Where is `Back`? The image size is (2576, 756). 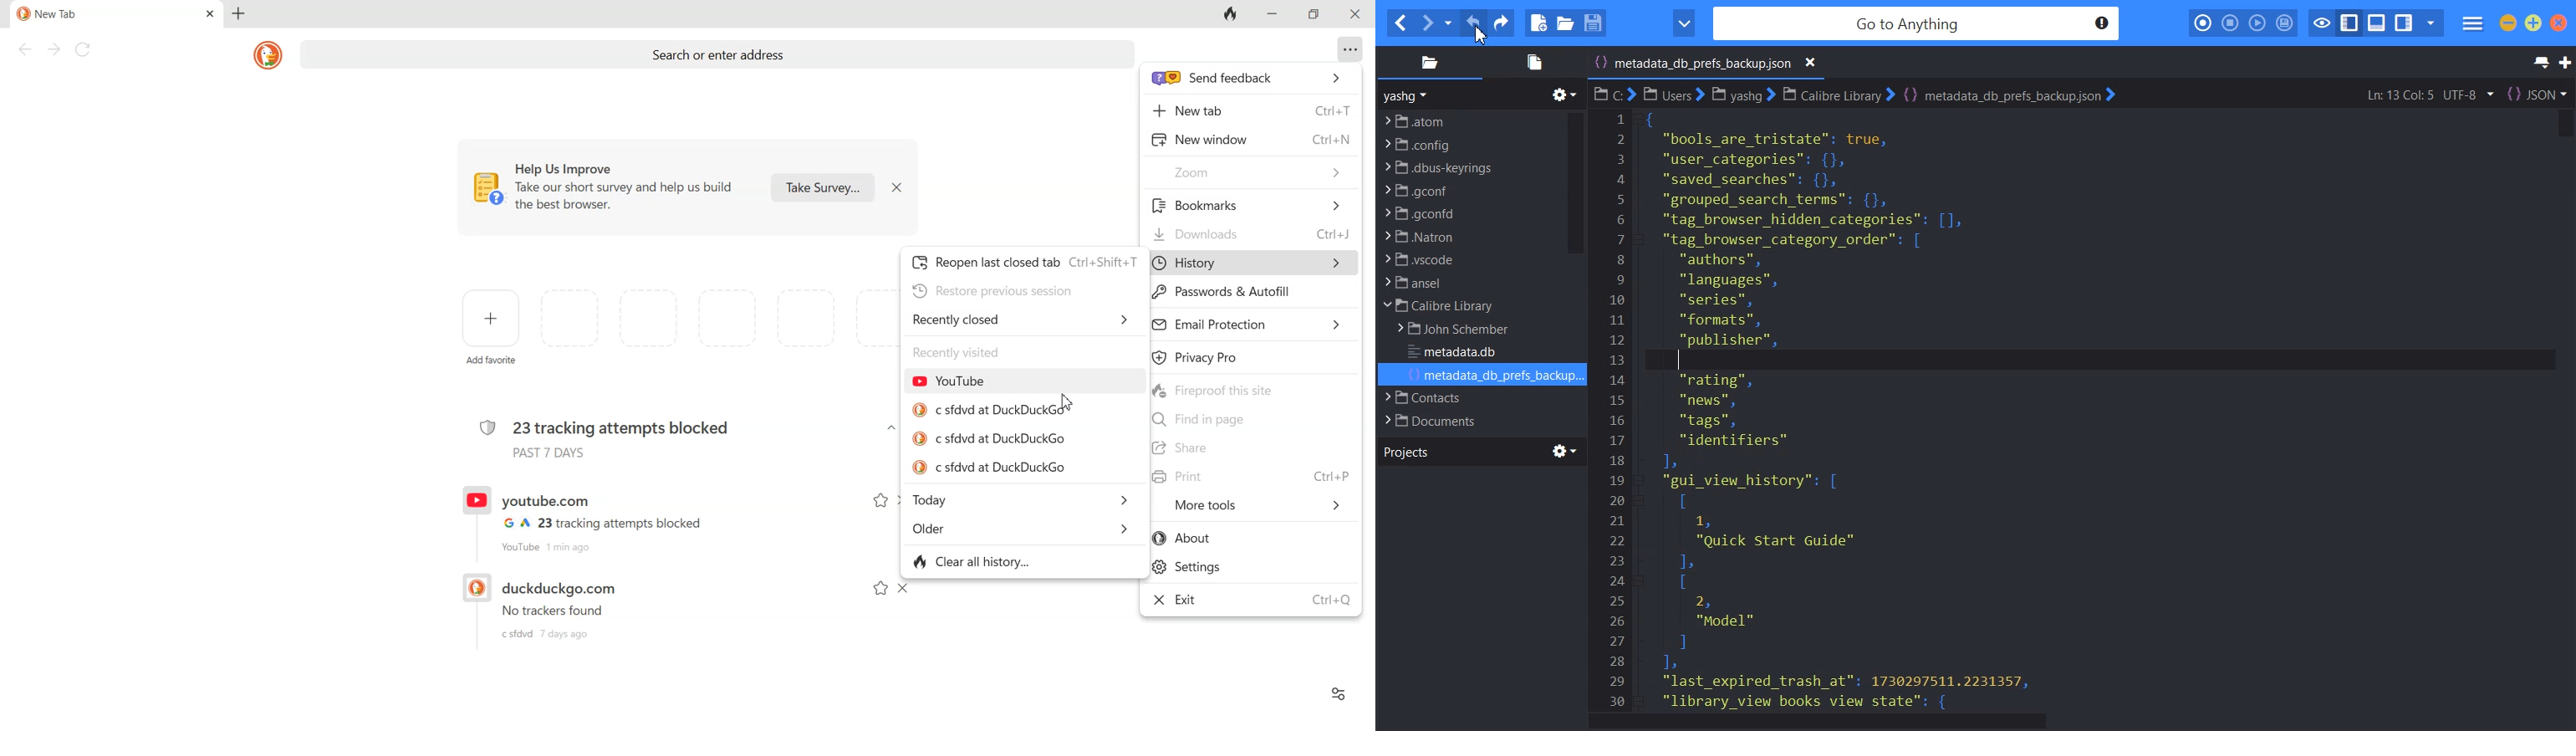
Back is located at coordinates (24, 49).